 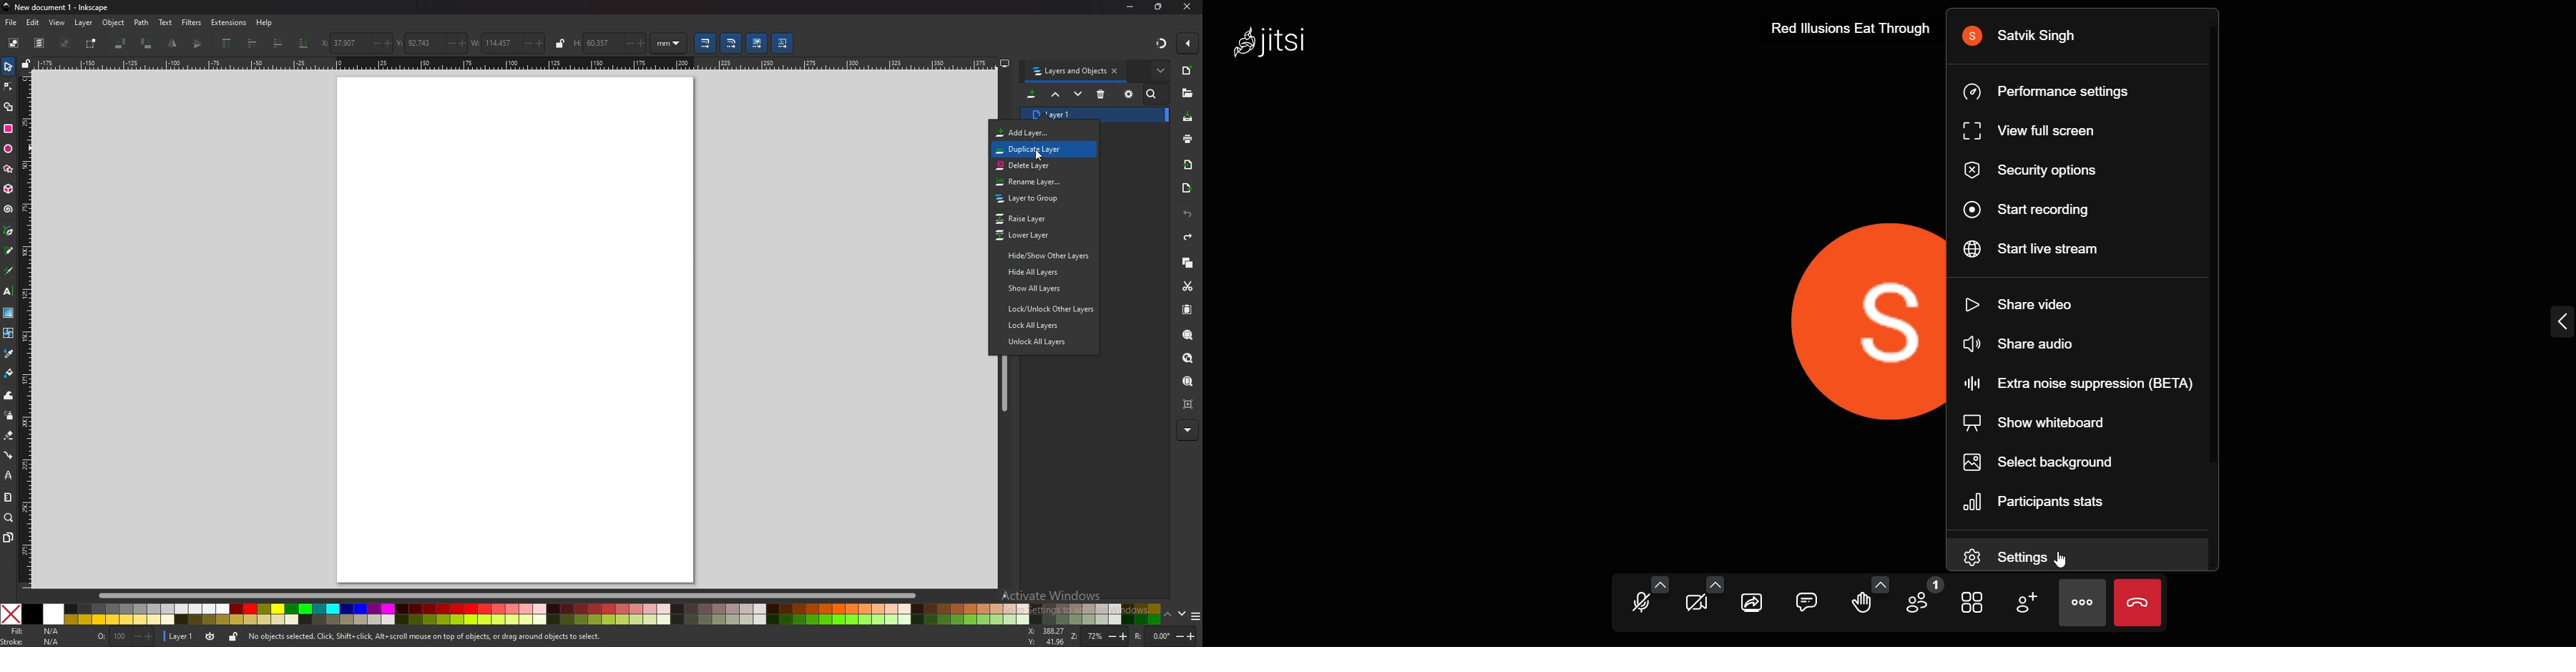 What do you see at coordinates (1188, 215) in the screenshot?
I see `undo` at bounding box center [1188, 215].